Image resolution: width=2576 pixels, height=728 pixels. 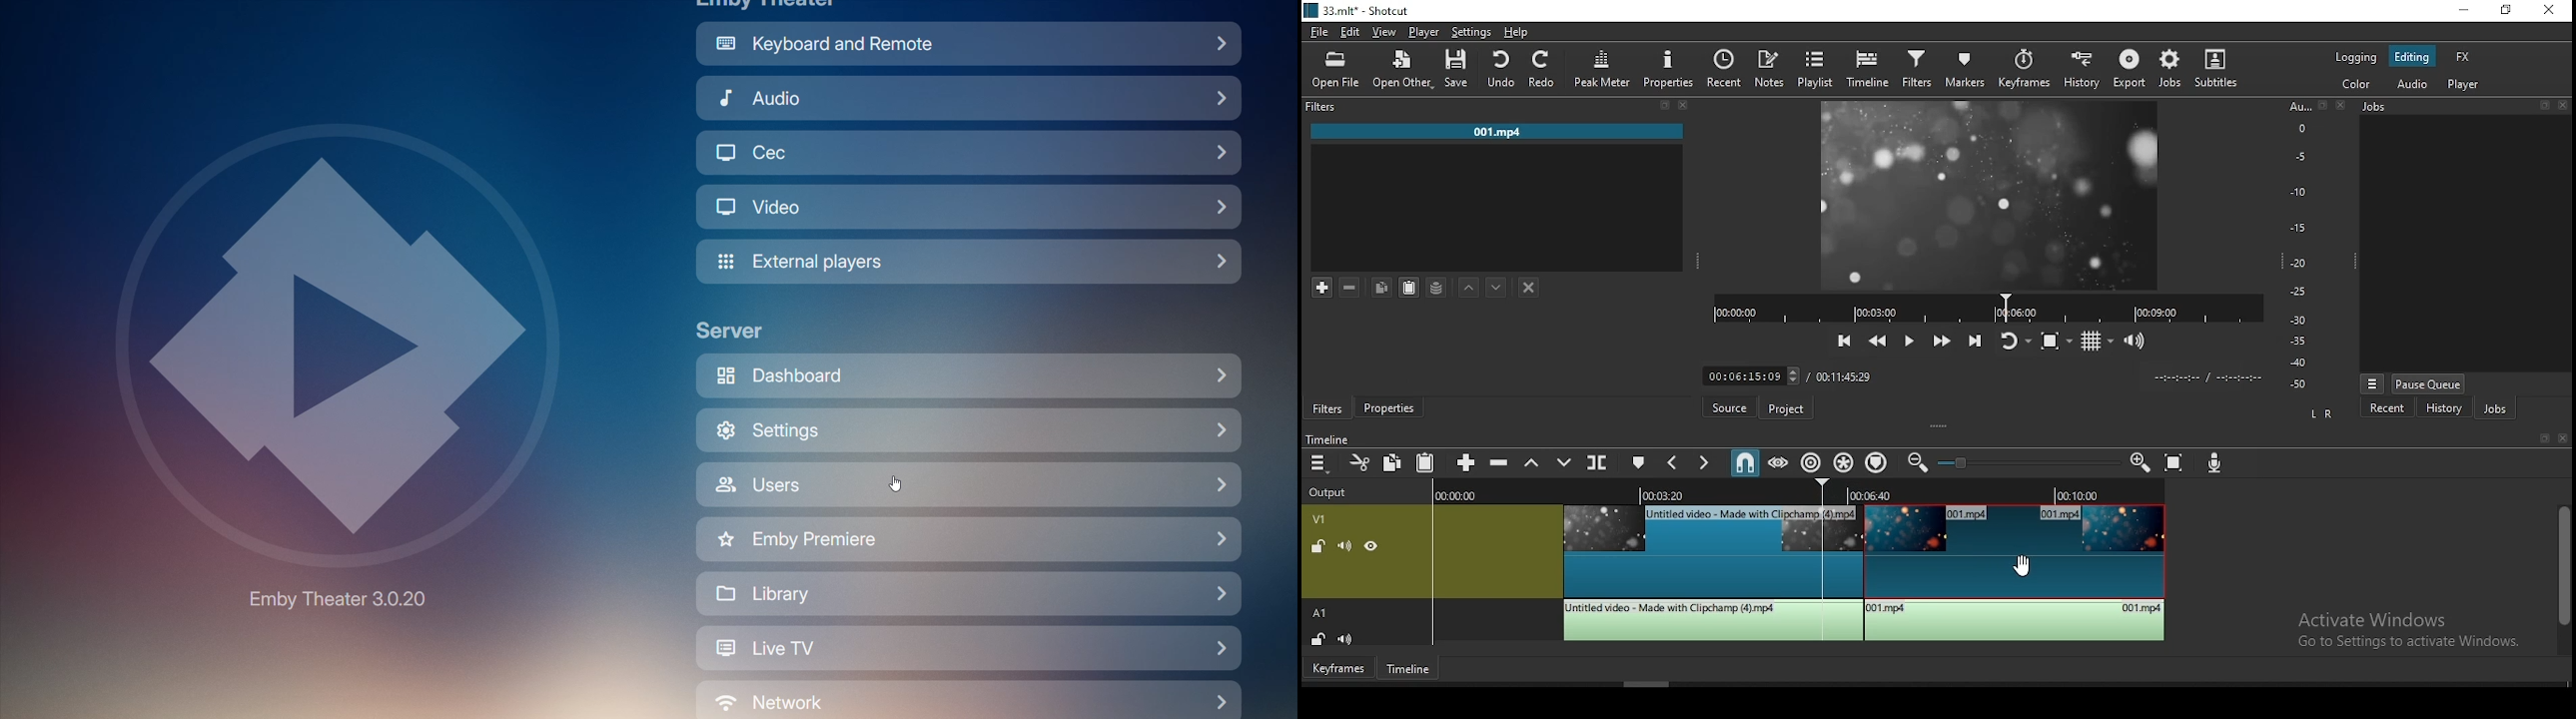 What do you see at coordinates (1465, 462) in the screenshot?
I see `append` at bounding box center [1465, 462].